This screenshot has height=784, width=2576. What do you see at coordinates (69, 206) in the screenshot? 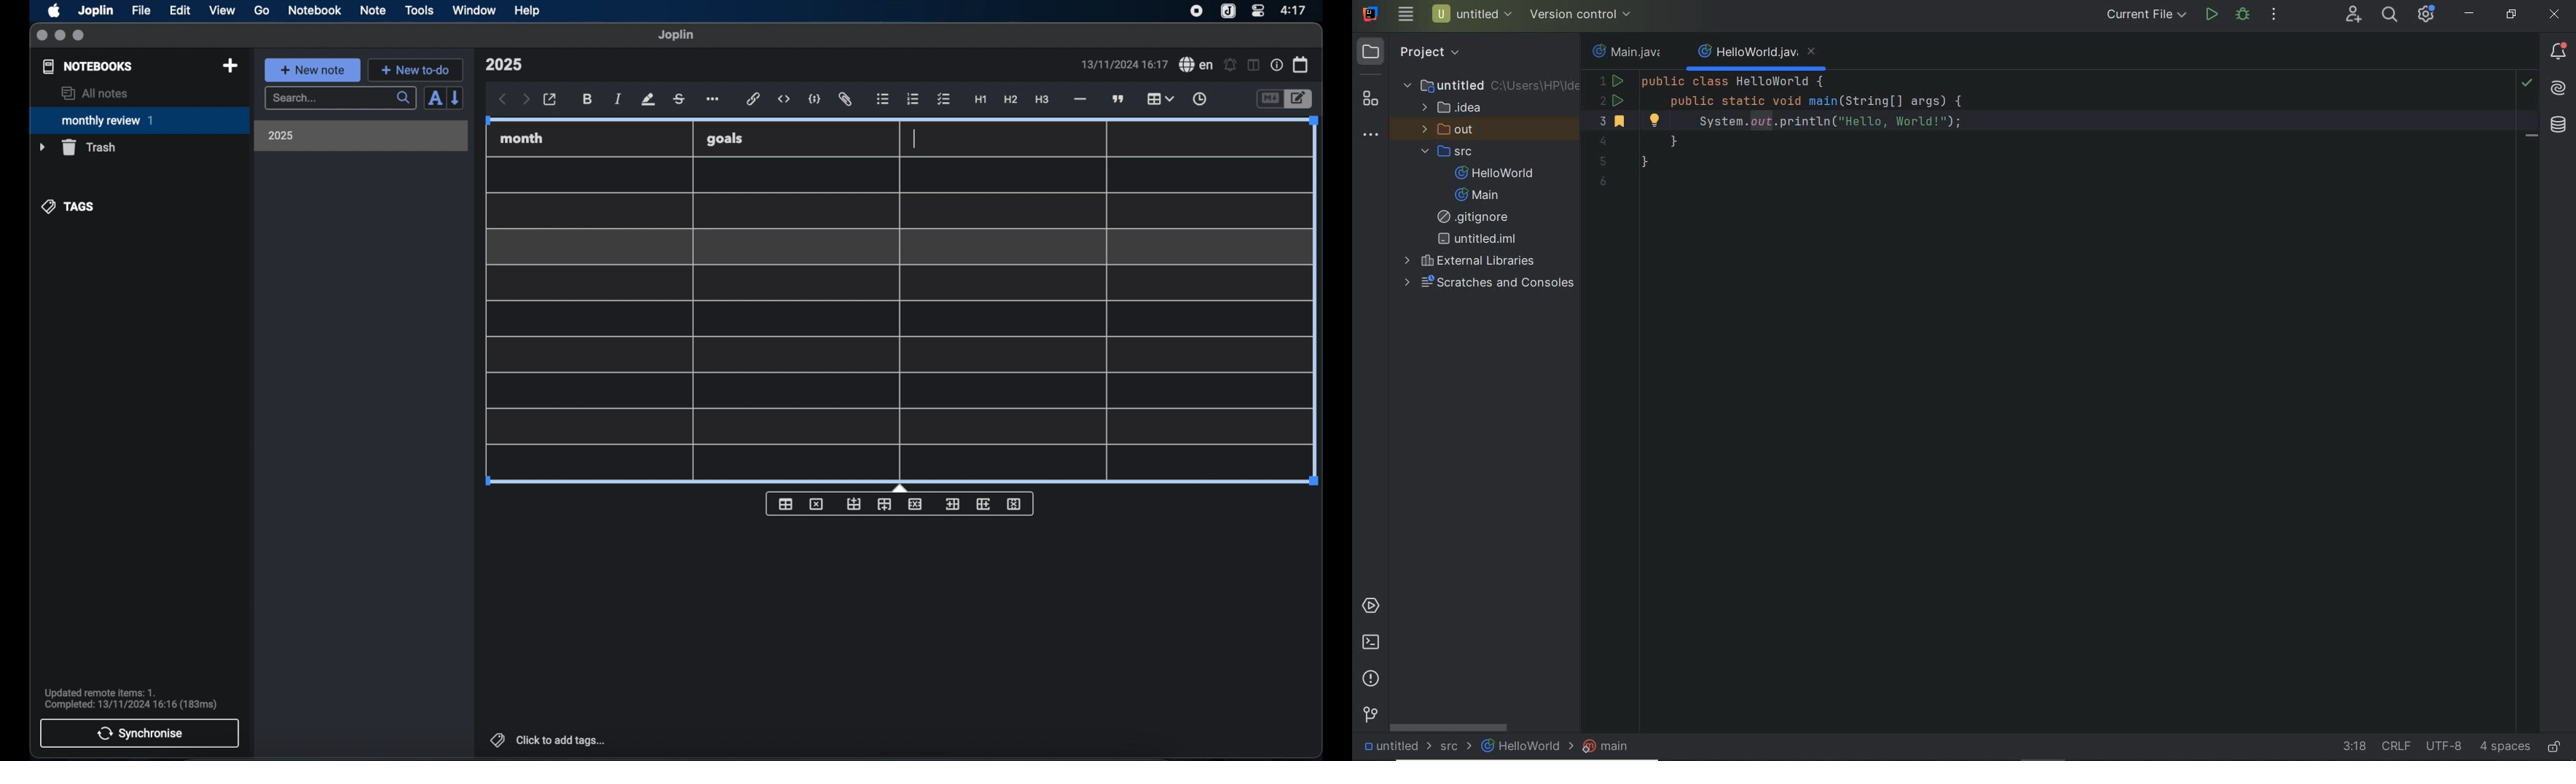
I see `tags` at bounding box center [69, 206].